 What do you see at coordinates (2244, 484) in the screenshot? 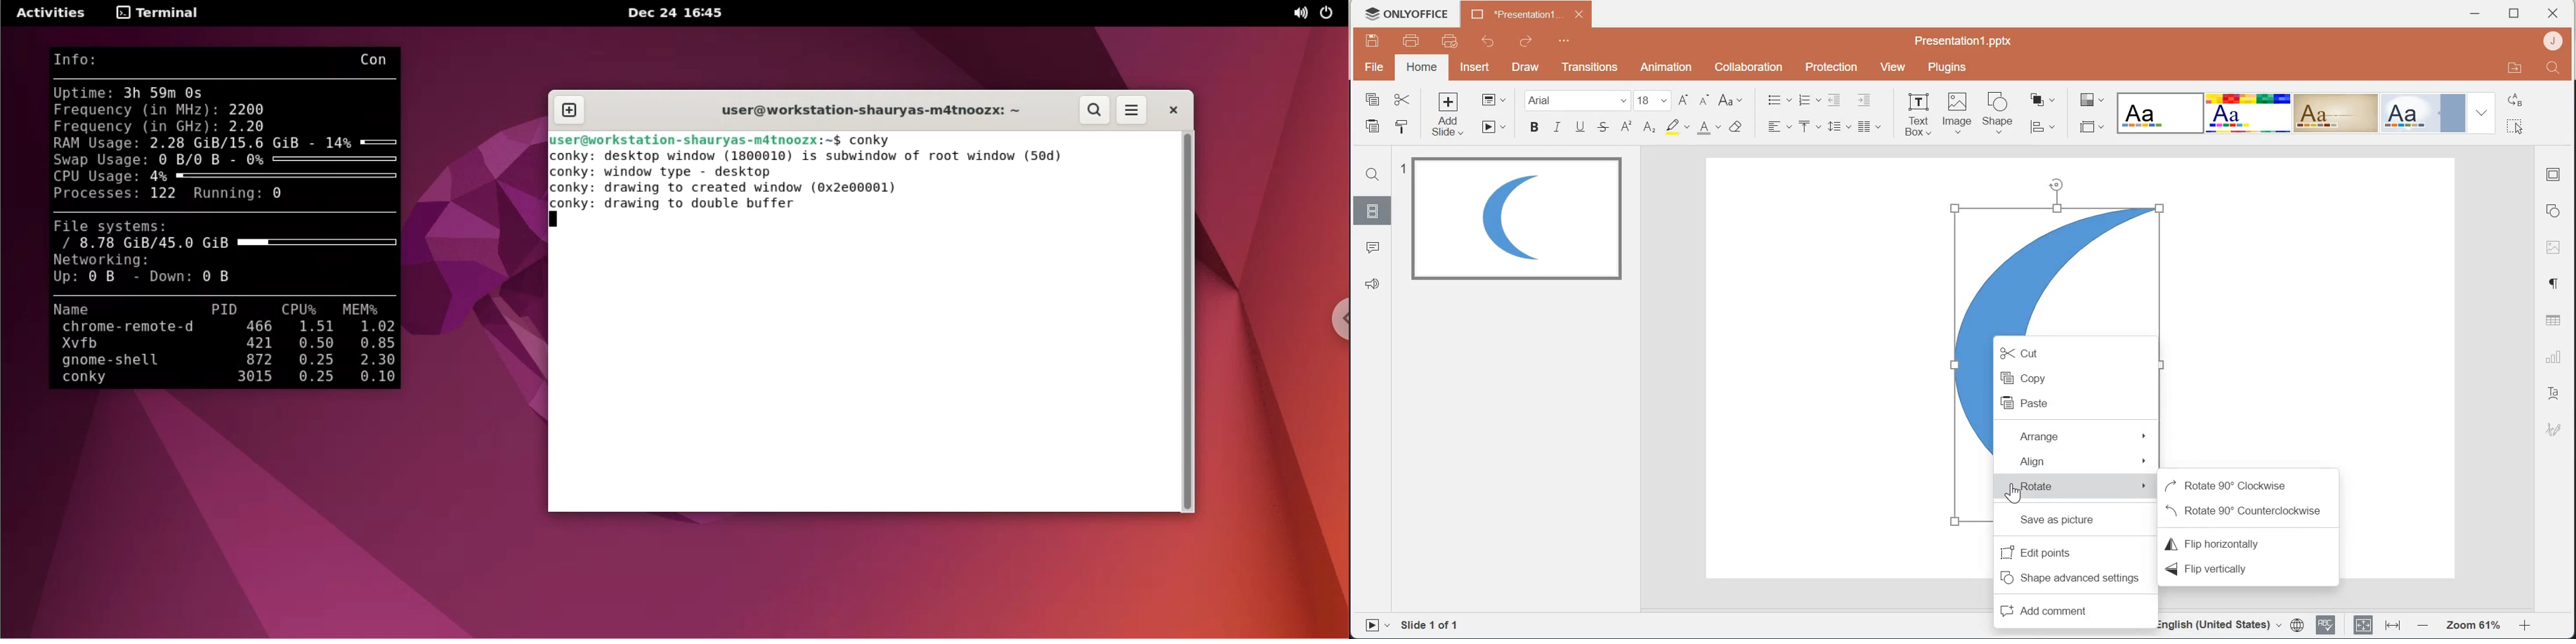
I see `Rotate 90 degree clockwise` at bounding box center [2244, 484].